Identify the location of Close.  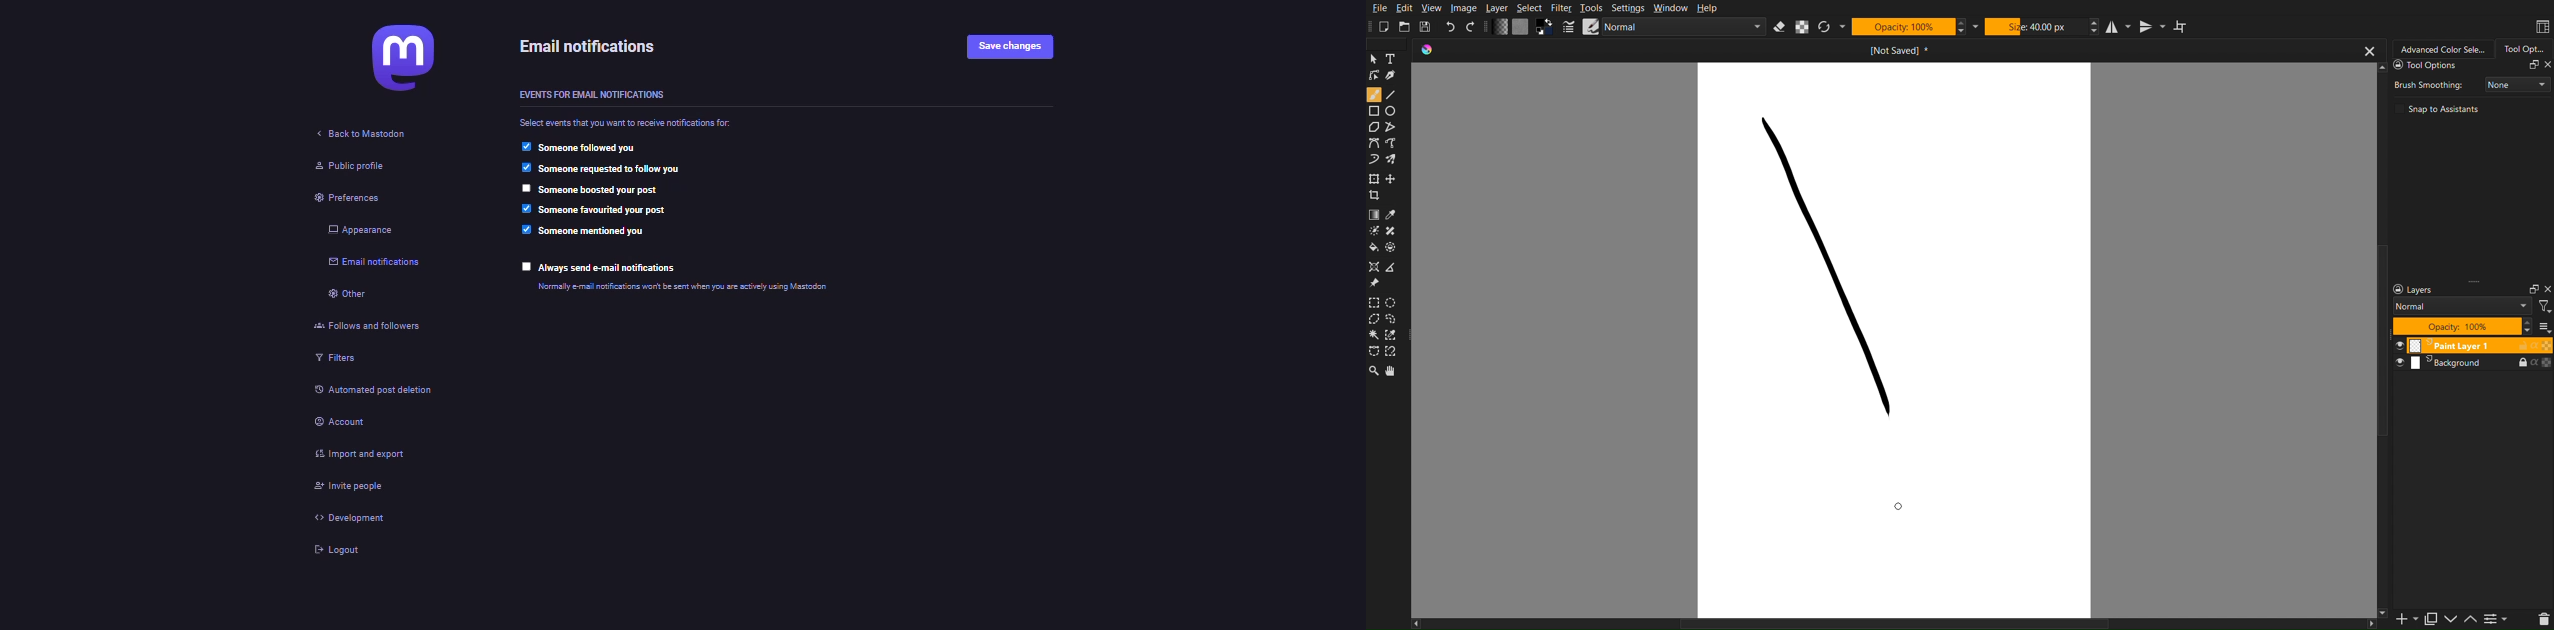
(2547, 289).